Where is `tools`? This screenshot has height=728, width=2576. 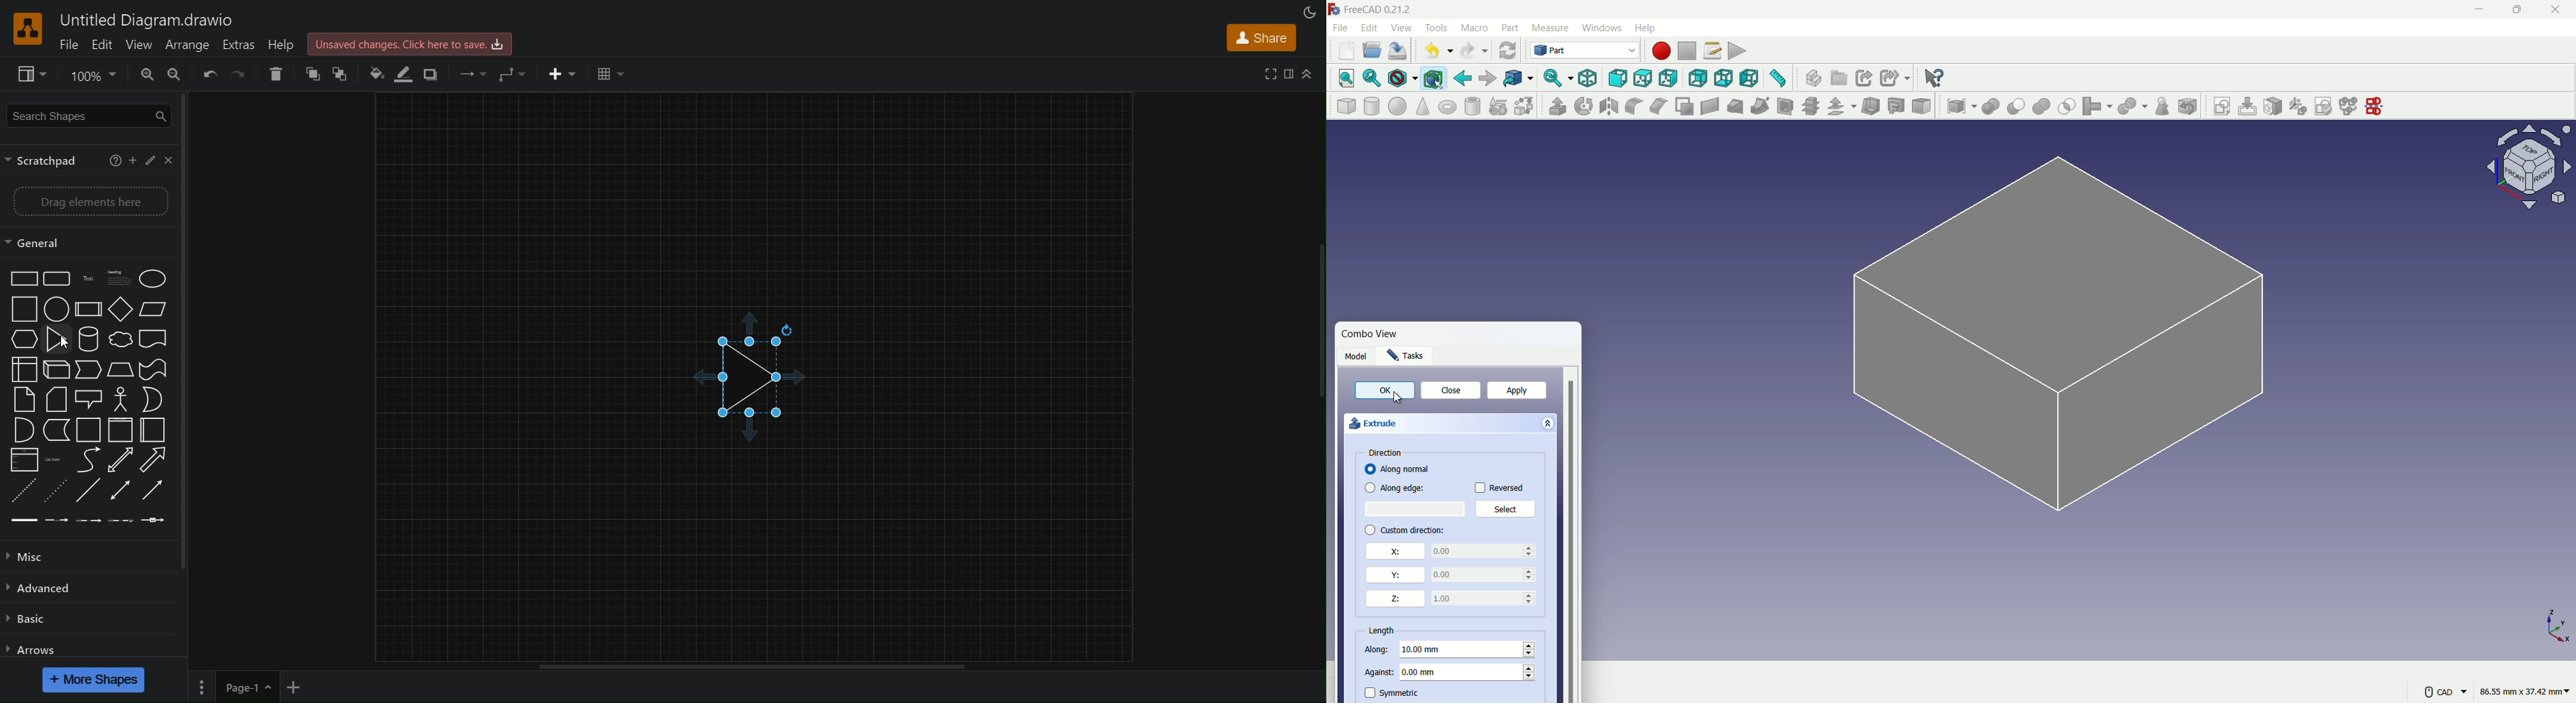 tools is located at coordinates (1436, 29).